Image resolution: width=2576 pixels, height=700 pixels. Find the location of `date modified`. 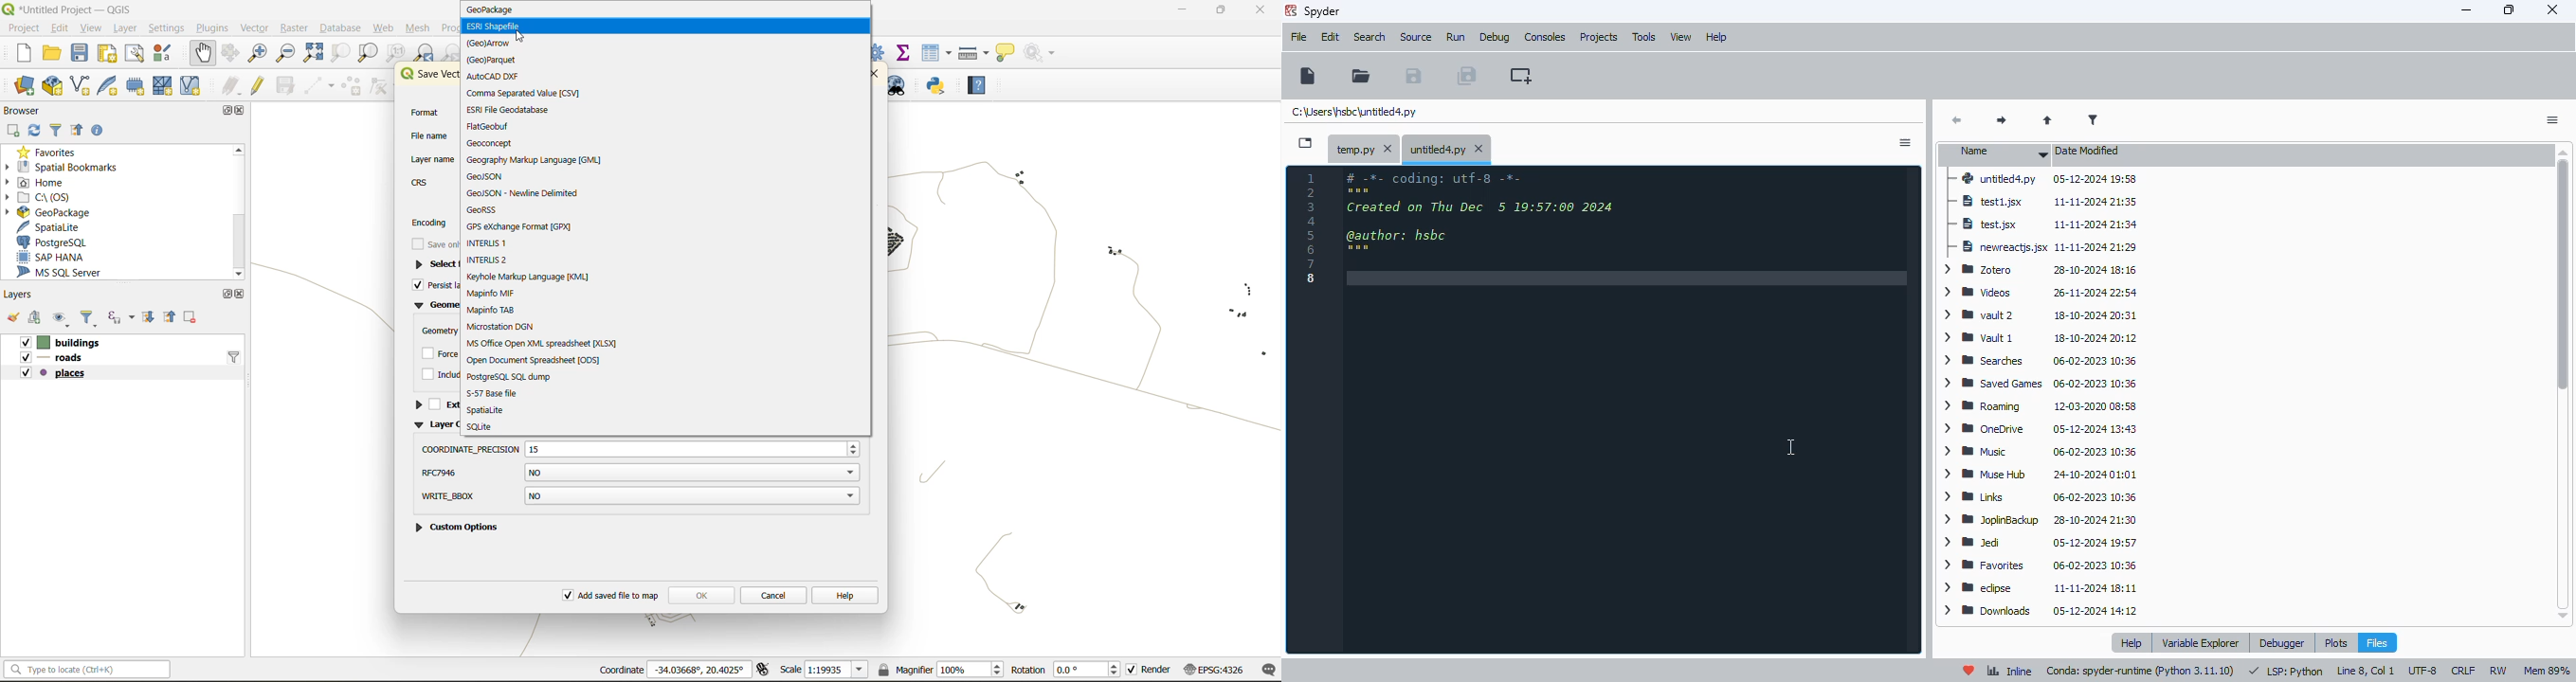

date modified is located at coordinates (2090, 152).